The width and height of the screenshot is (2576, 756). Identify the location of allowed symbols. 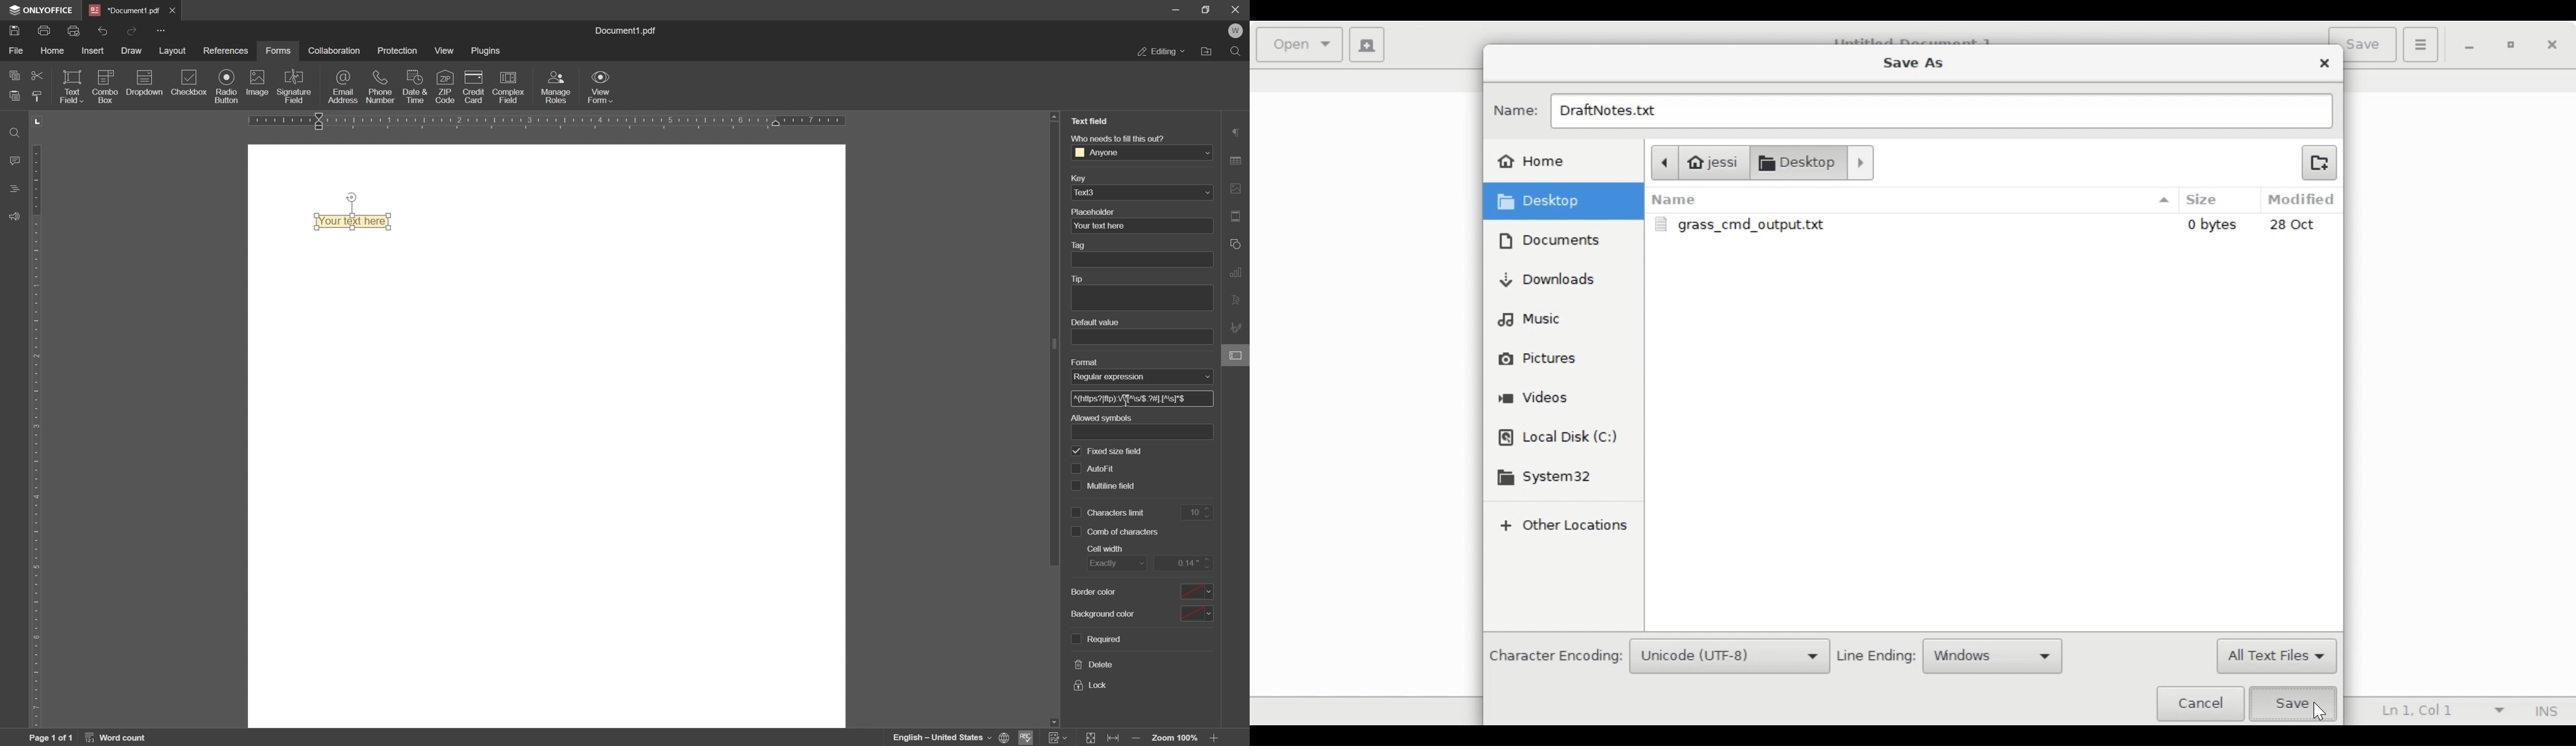
(1100, 416).